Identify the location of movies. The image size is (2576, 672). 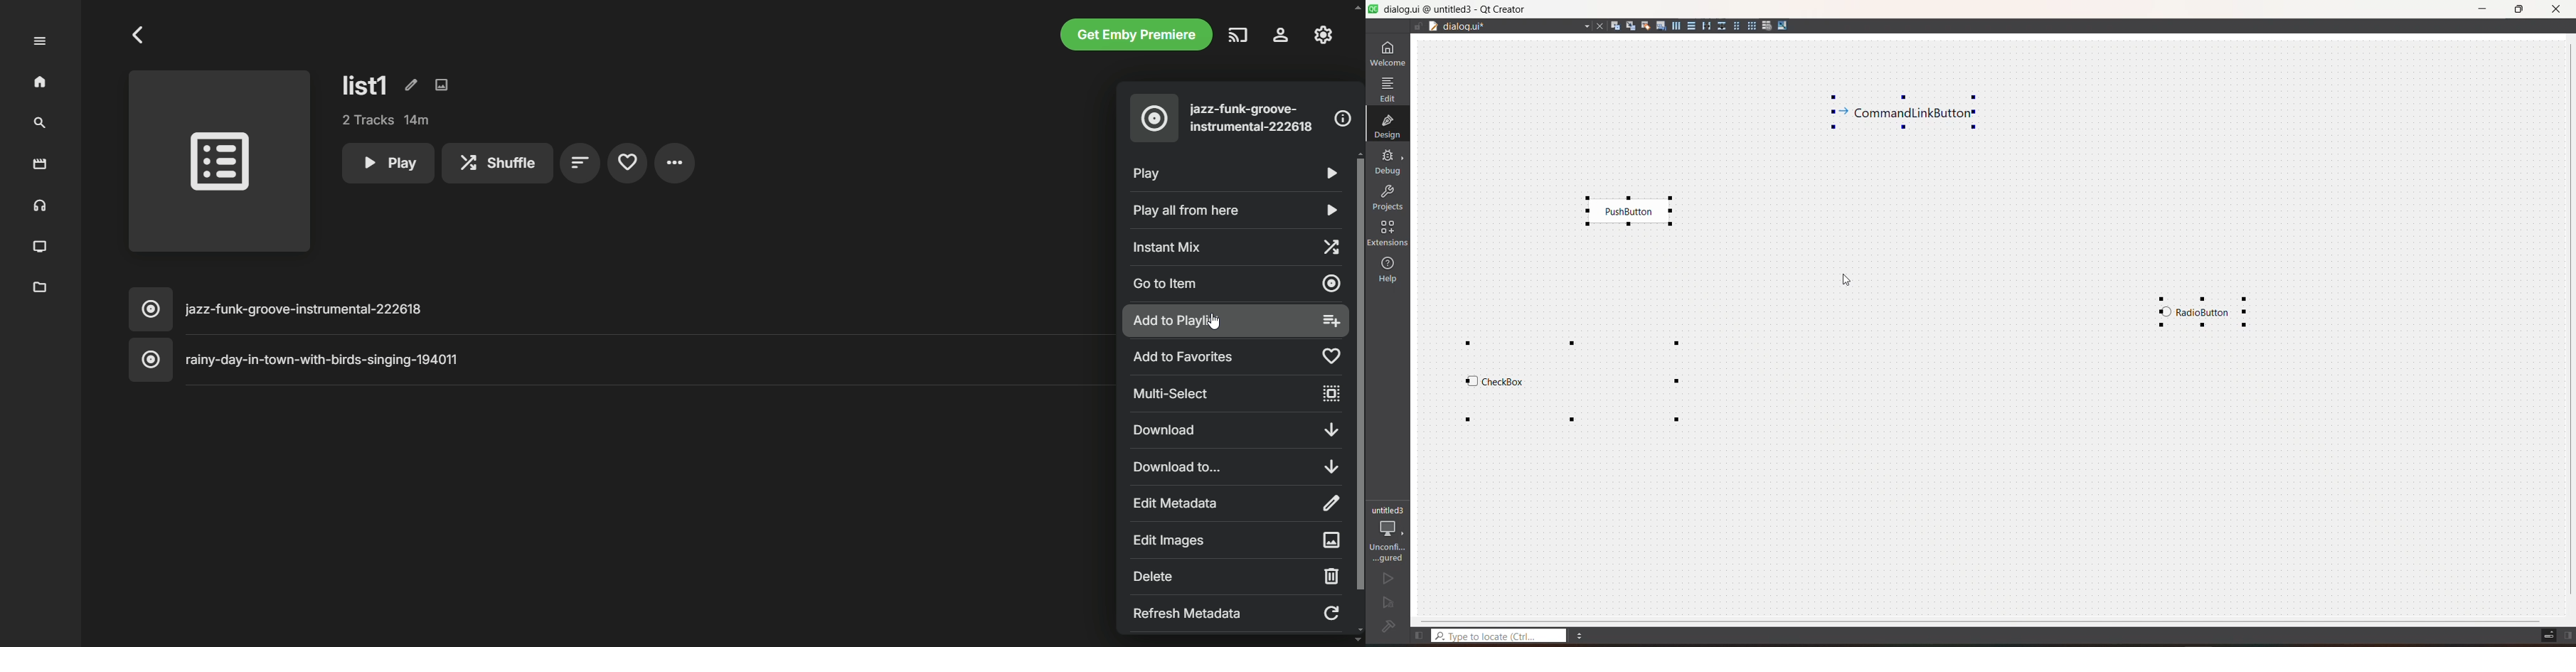
(41, 165).